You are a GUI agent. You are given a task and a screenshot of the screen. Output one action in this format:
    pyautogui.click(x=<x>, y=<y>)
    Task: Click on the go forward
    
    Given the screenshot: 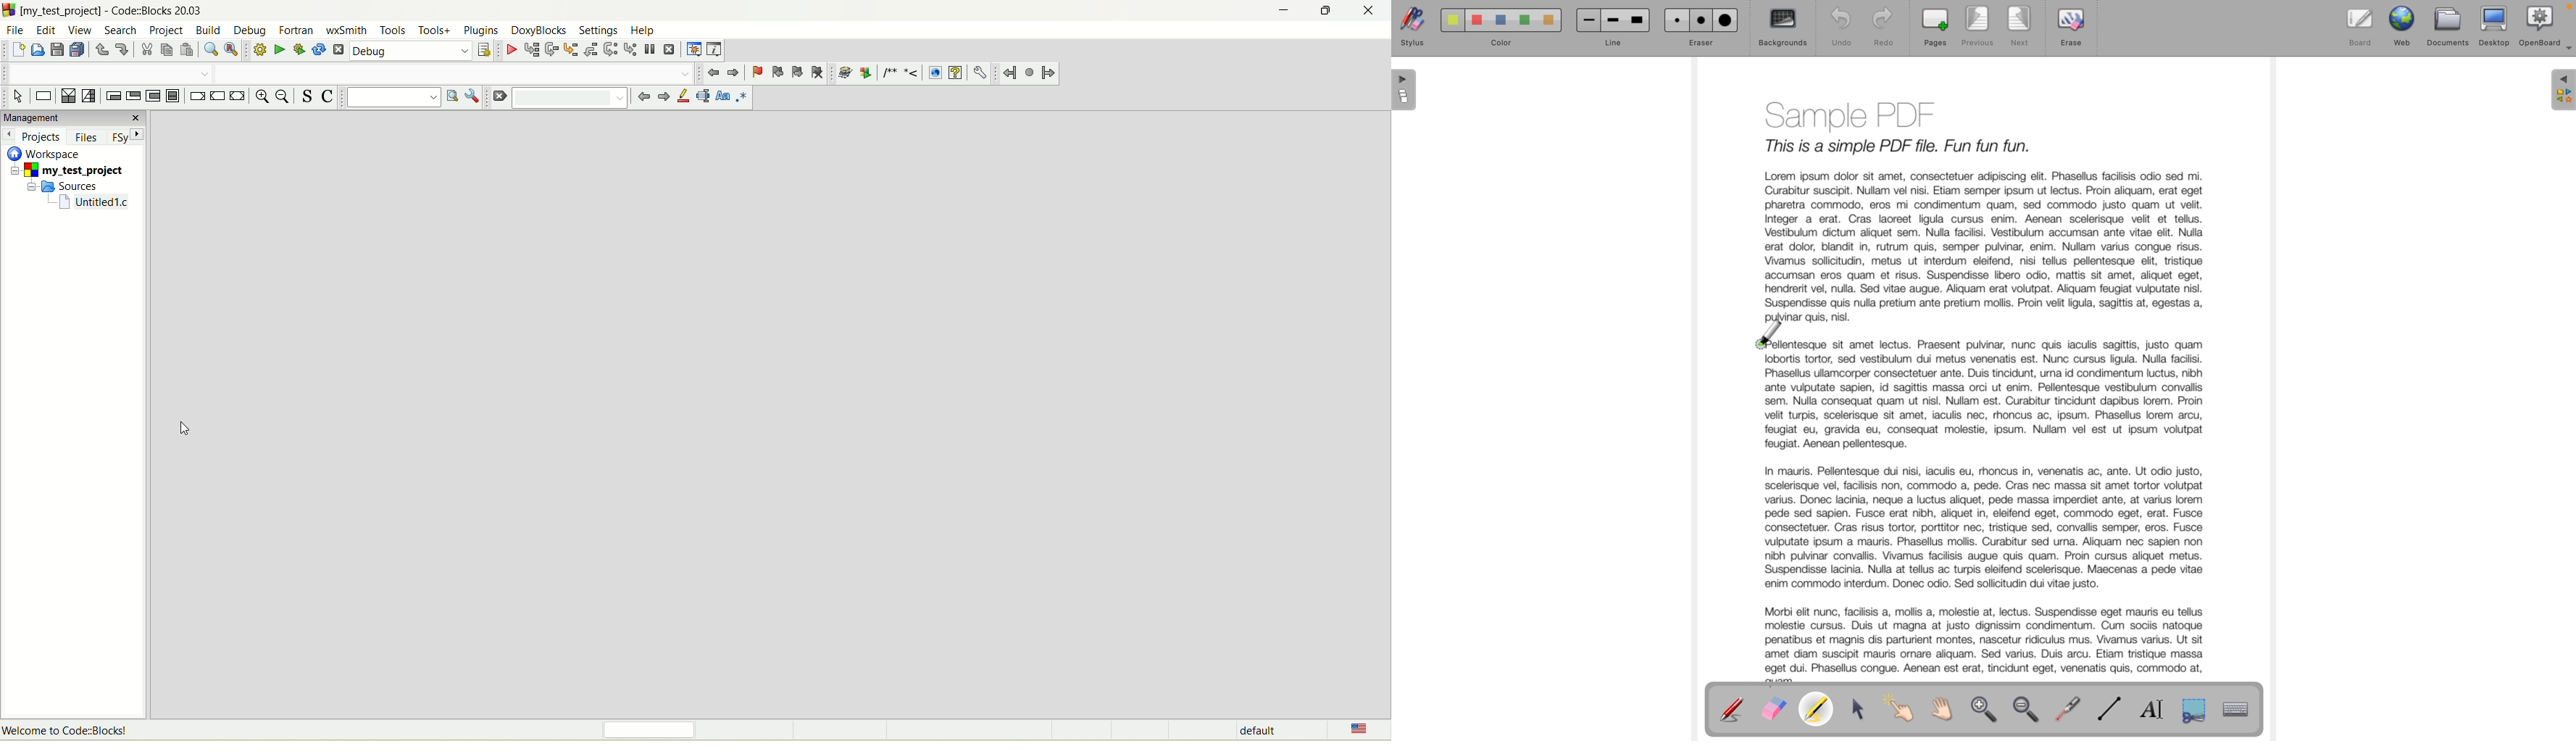 What is the action you would take?
    pyautogui.click(x=663, y=97)
    